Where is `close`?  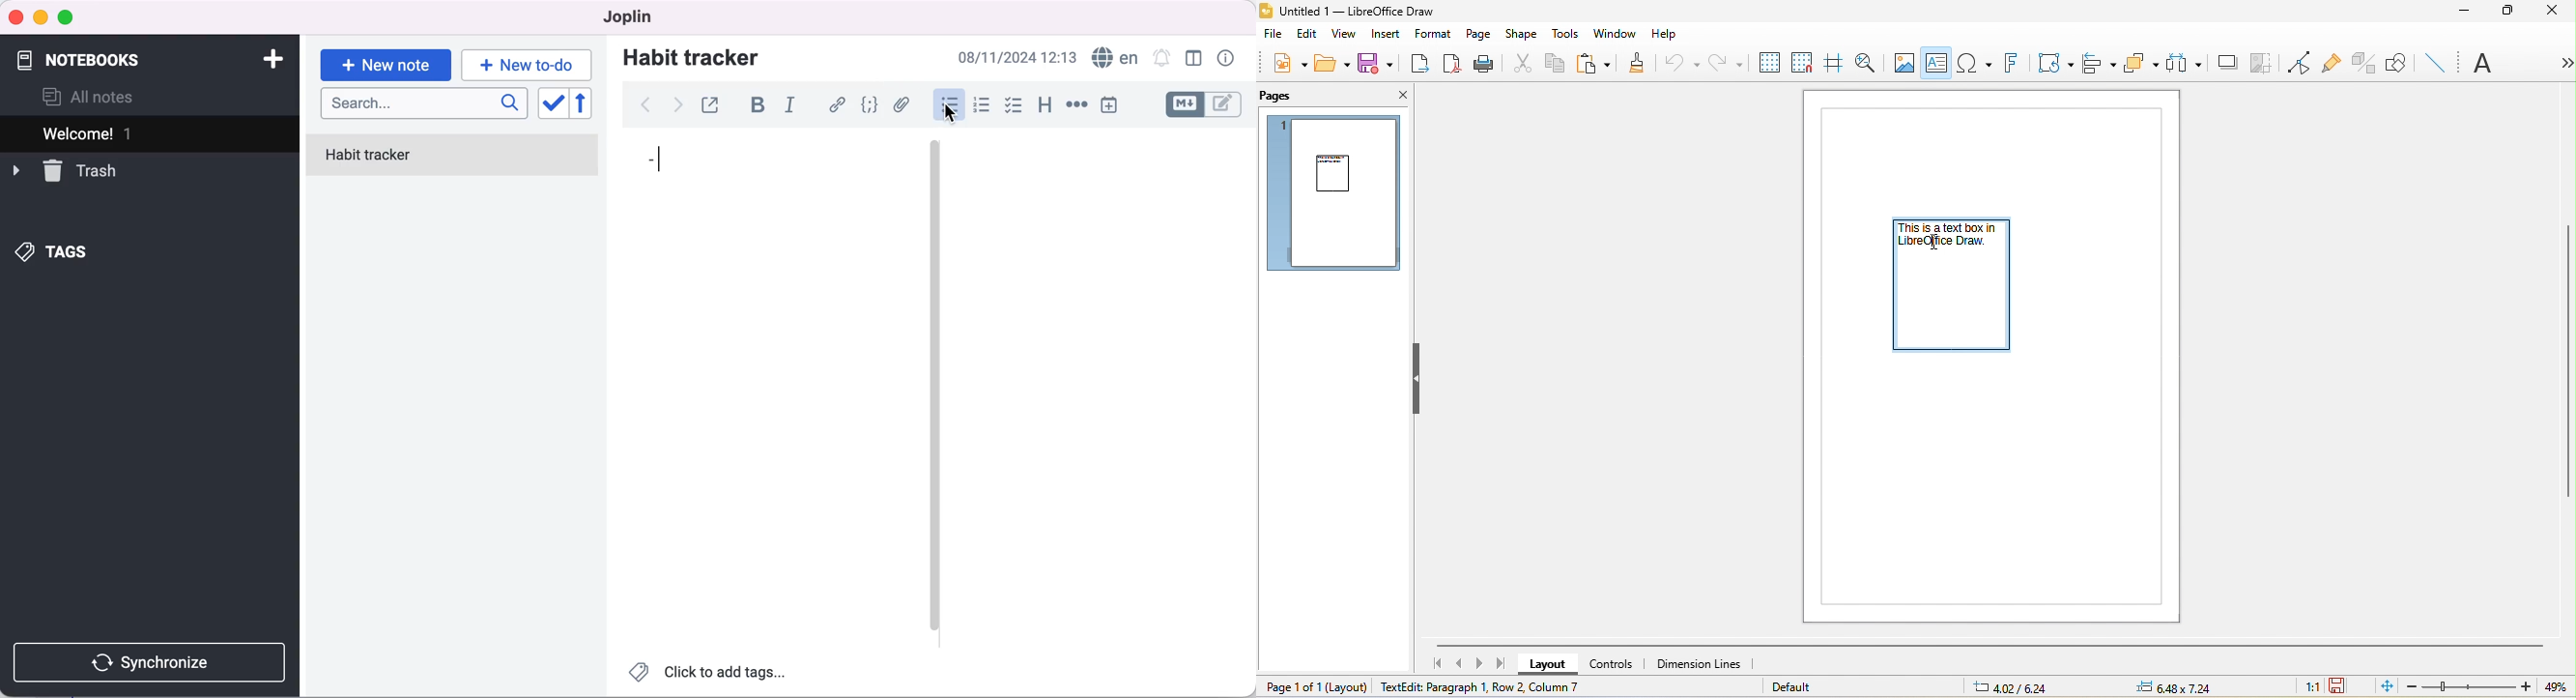
close is located at coordinates (17, 17).